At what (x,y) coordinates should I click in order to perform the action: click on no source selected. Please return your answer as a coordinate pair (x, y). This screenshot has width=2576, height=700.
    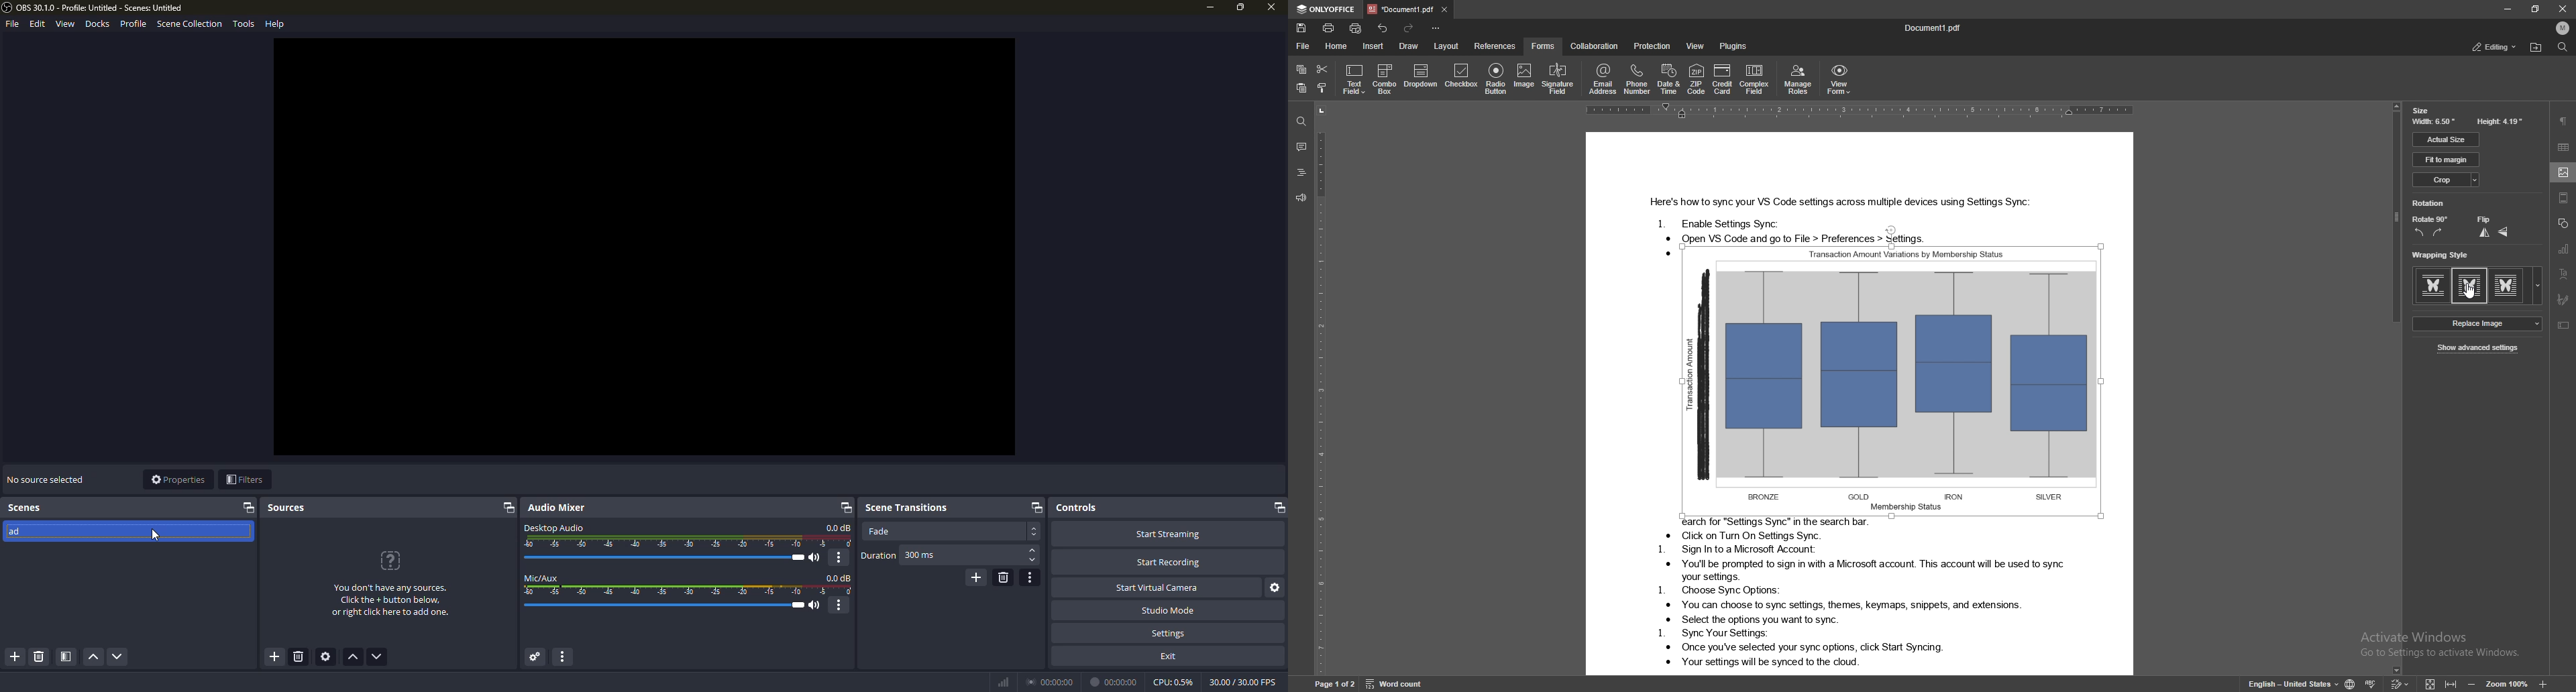
    Looking at the image, I should click on (45, 478).